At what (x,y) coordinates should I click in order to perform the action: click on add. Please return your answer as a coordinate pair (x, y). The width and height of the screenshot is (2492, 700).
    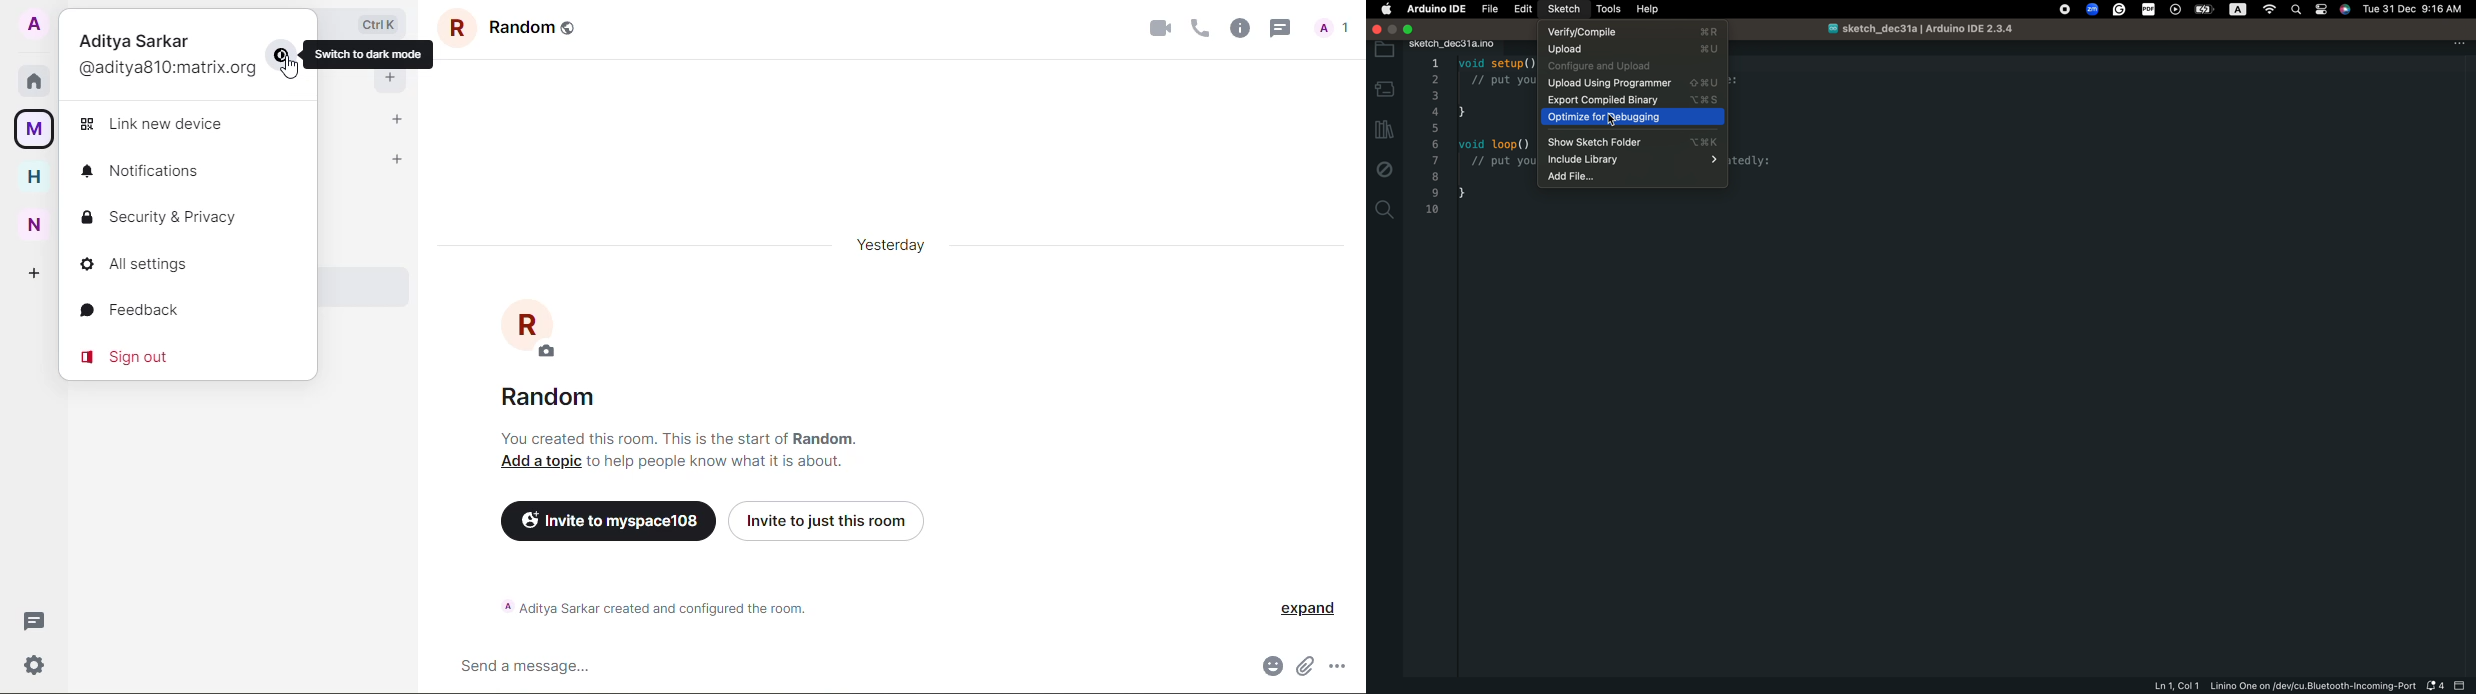
    Looking at the image, I should click on (398, 159).